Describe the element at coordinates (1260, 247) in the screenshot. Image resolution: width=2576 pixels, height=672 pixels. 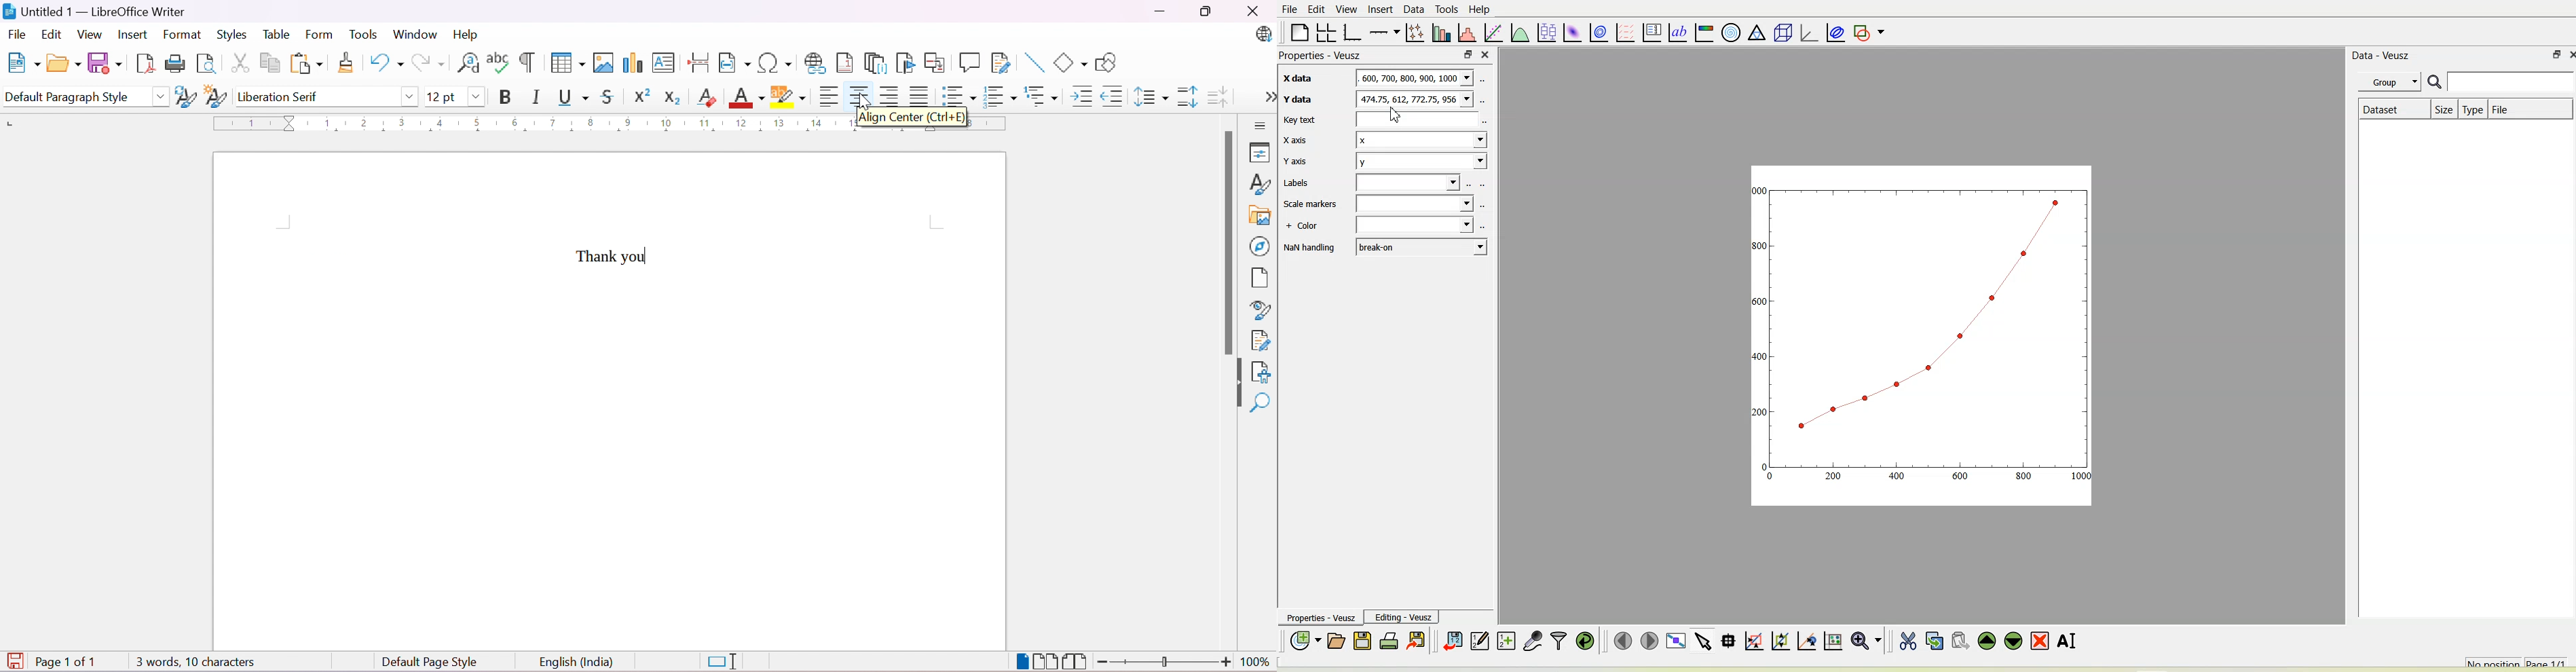
I see `Navigator` at that location.